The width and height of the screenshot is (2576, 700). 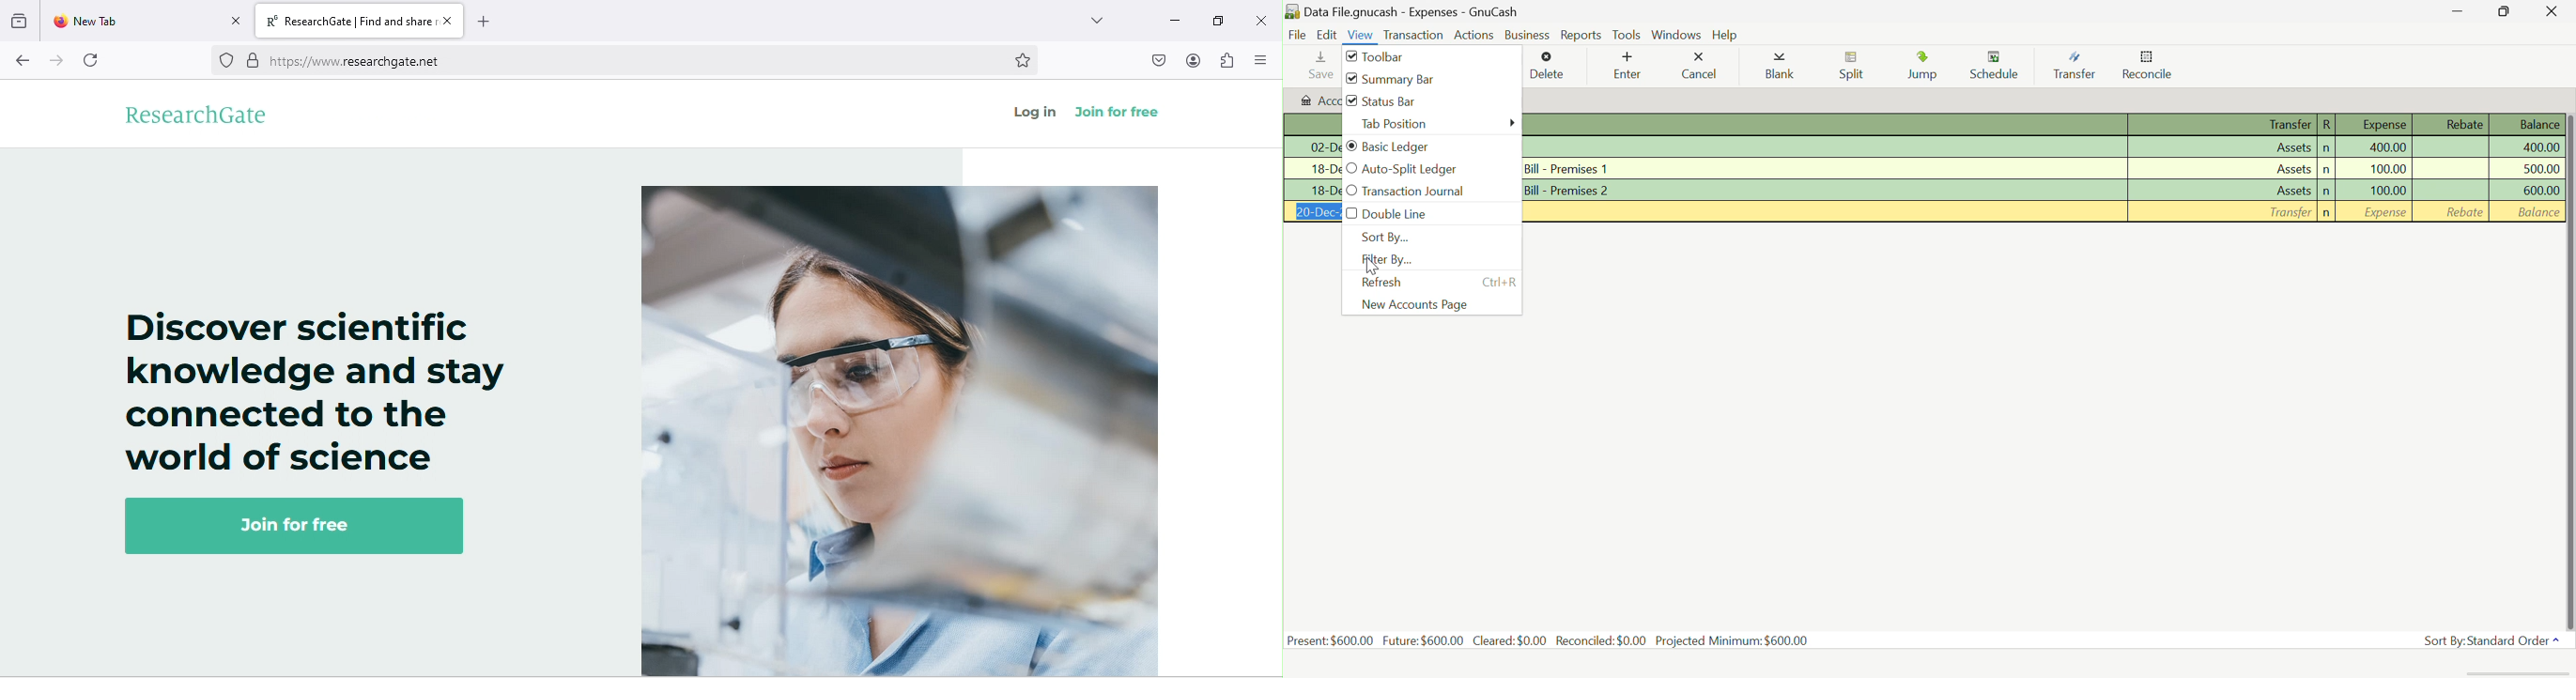 What do you see at coordinates (1312, 99) in the screenshot?
I see `Accounts tab` at bounding box center [1312, 99].